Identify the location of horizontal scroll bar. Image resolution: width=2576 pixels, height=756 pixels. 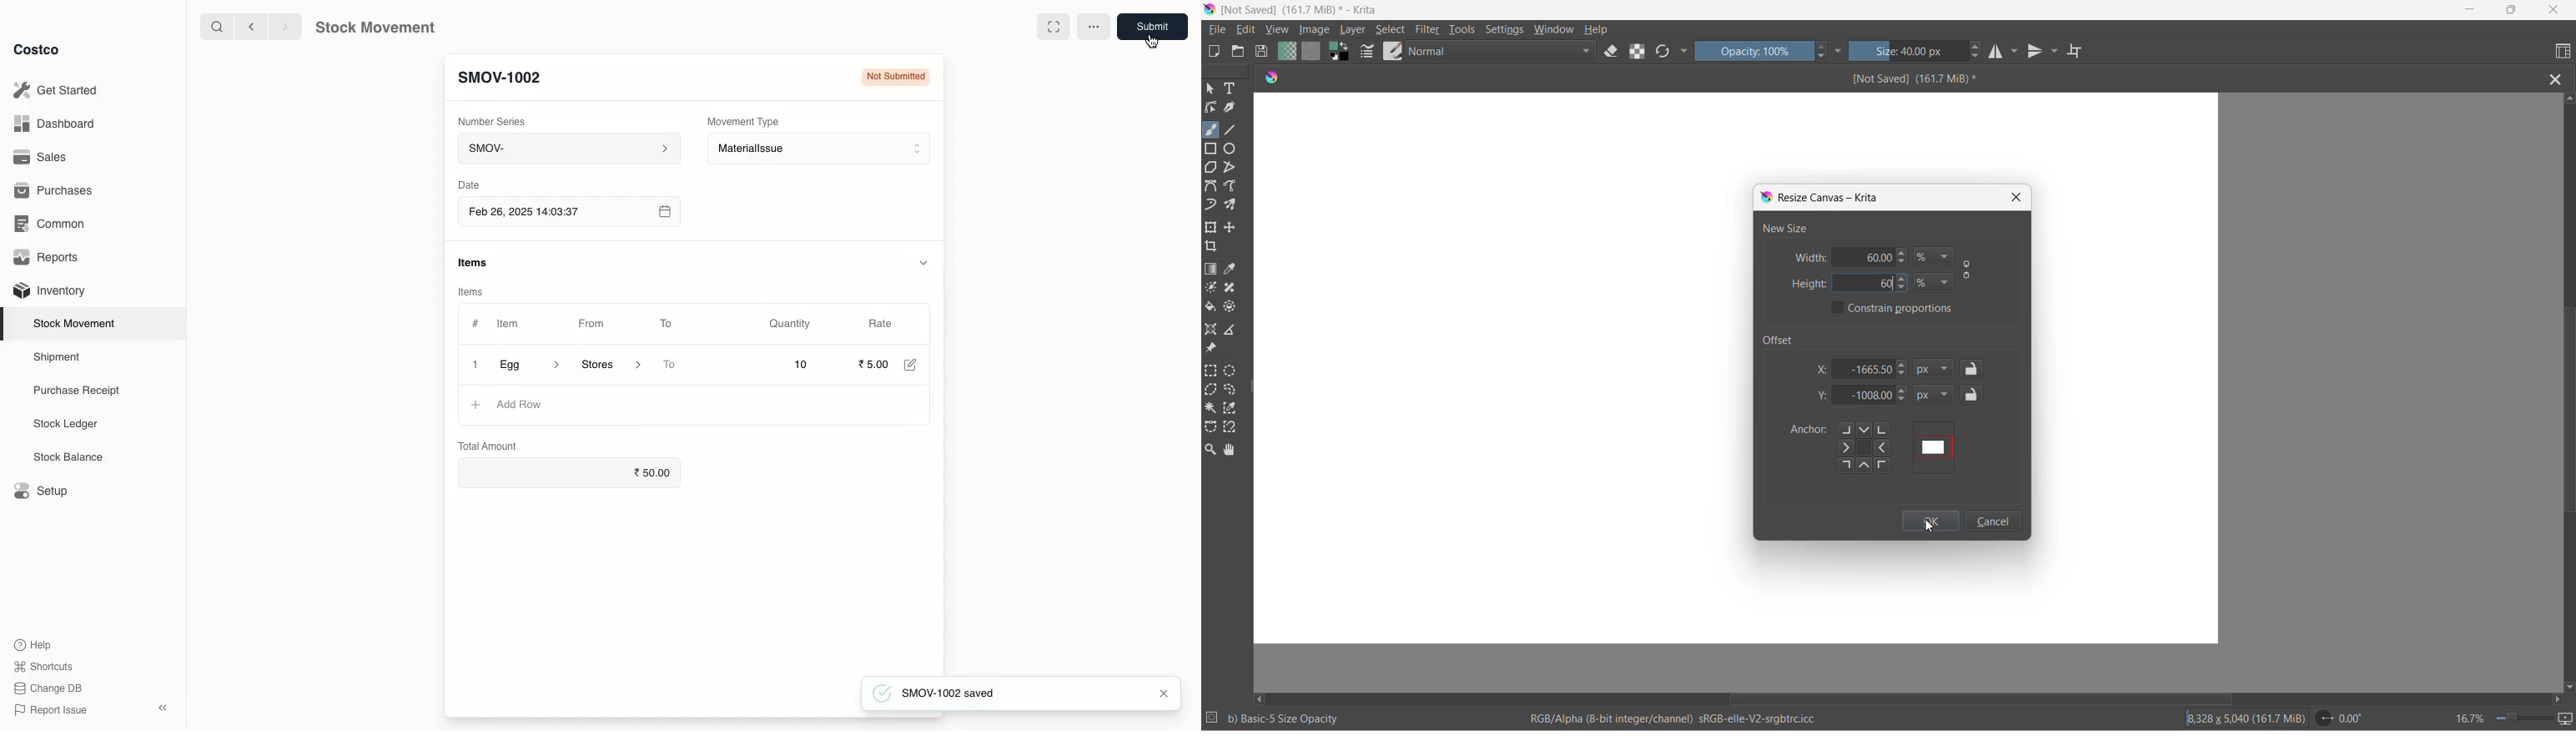
(1981, 699).